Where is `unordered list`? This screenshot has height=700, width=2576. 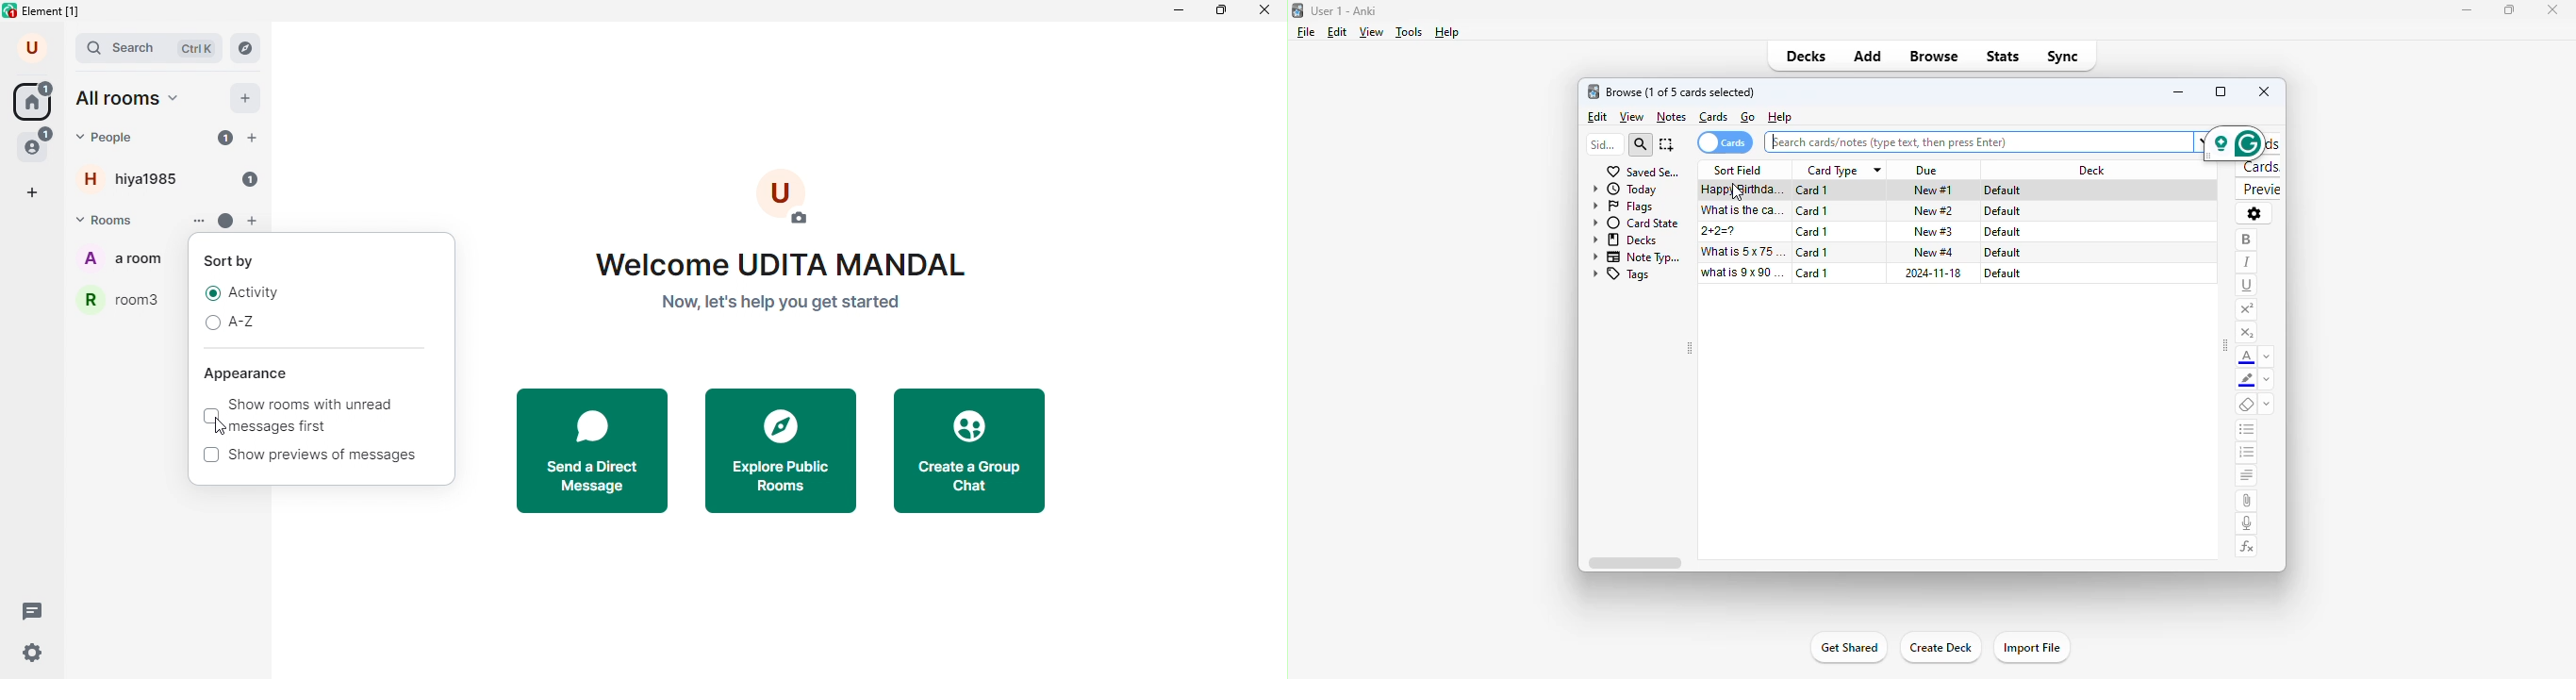 unordered list is located at coordinates (2247, 430).